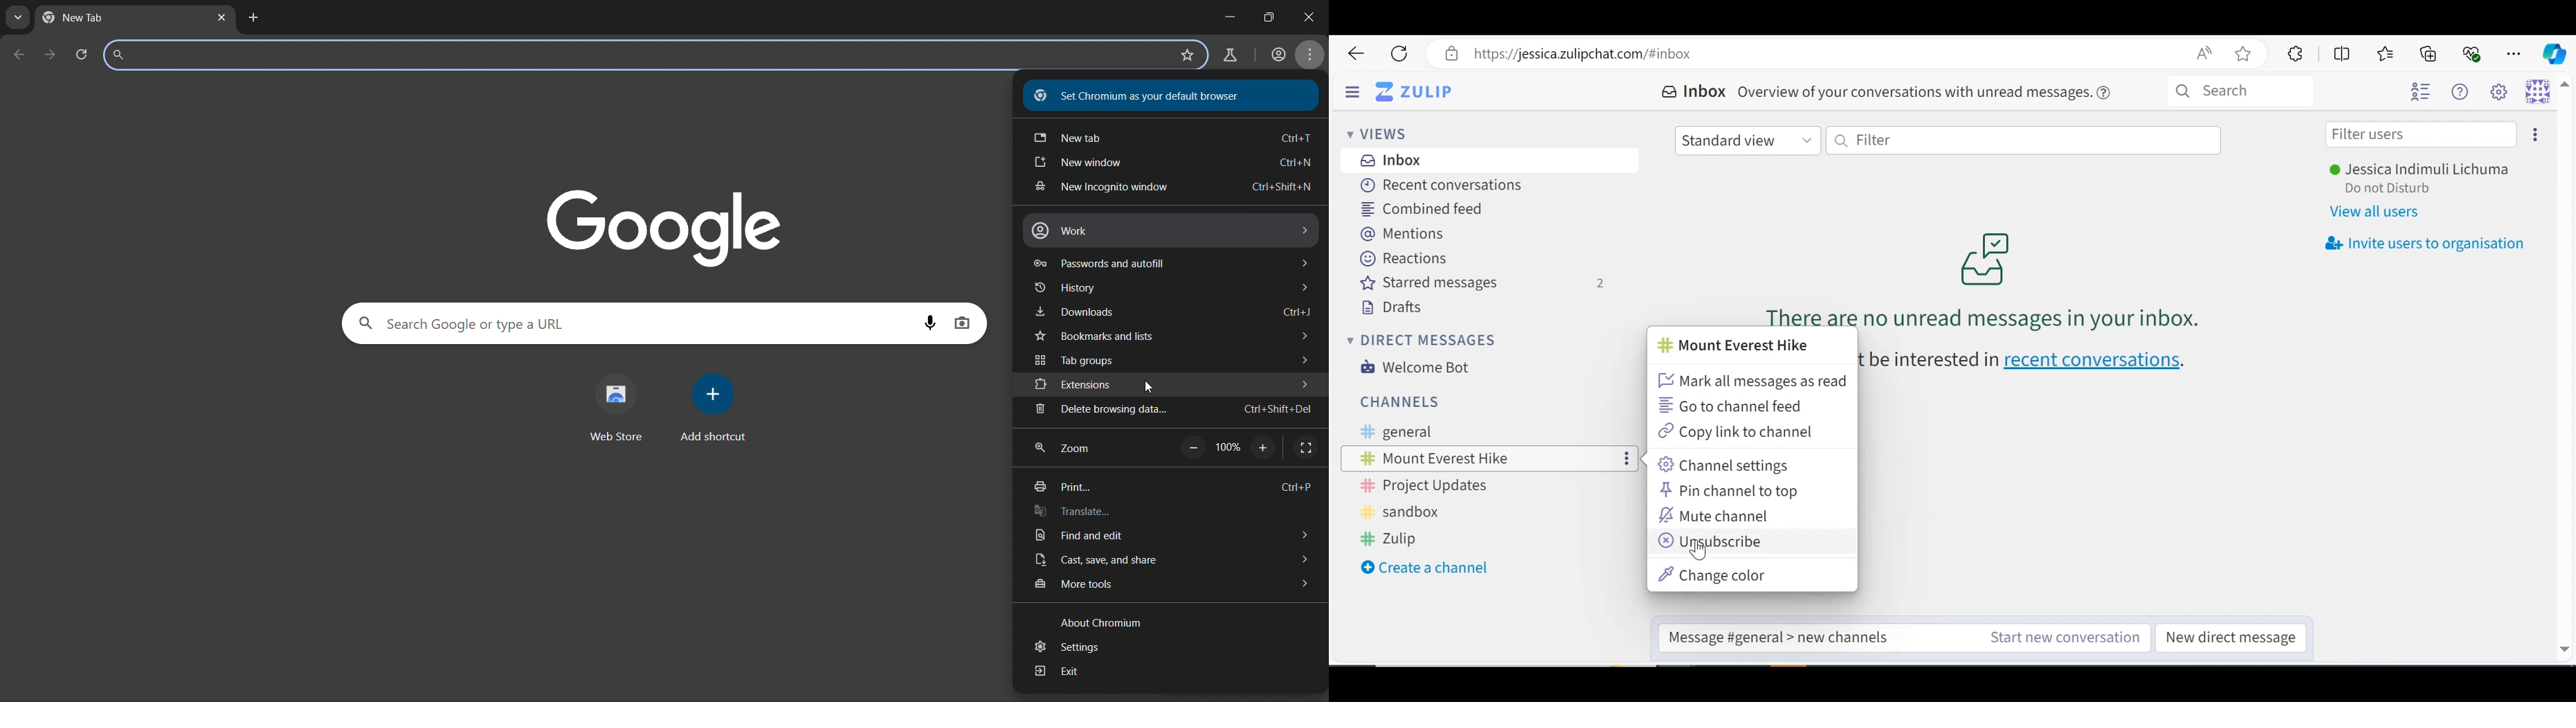 The image size is (2576, 728). I want to click on Change color, so click(1727, 573).